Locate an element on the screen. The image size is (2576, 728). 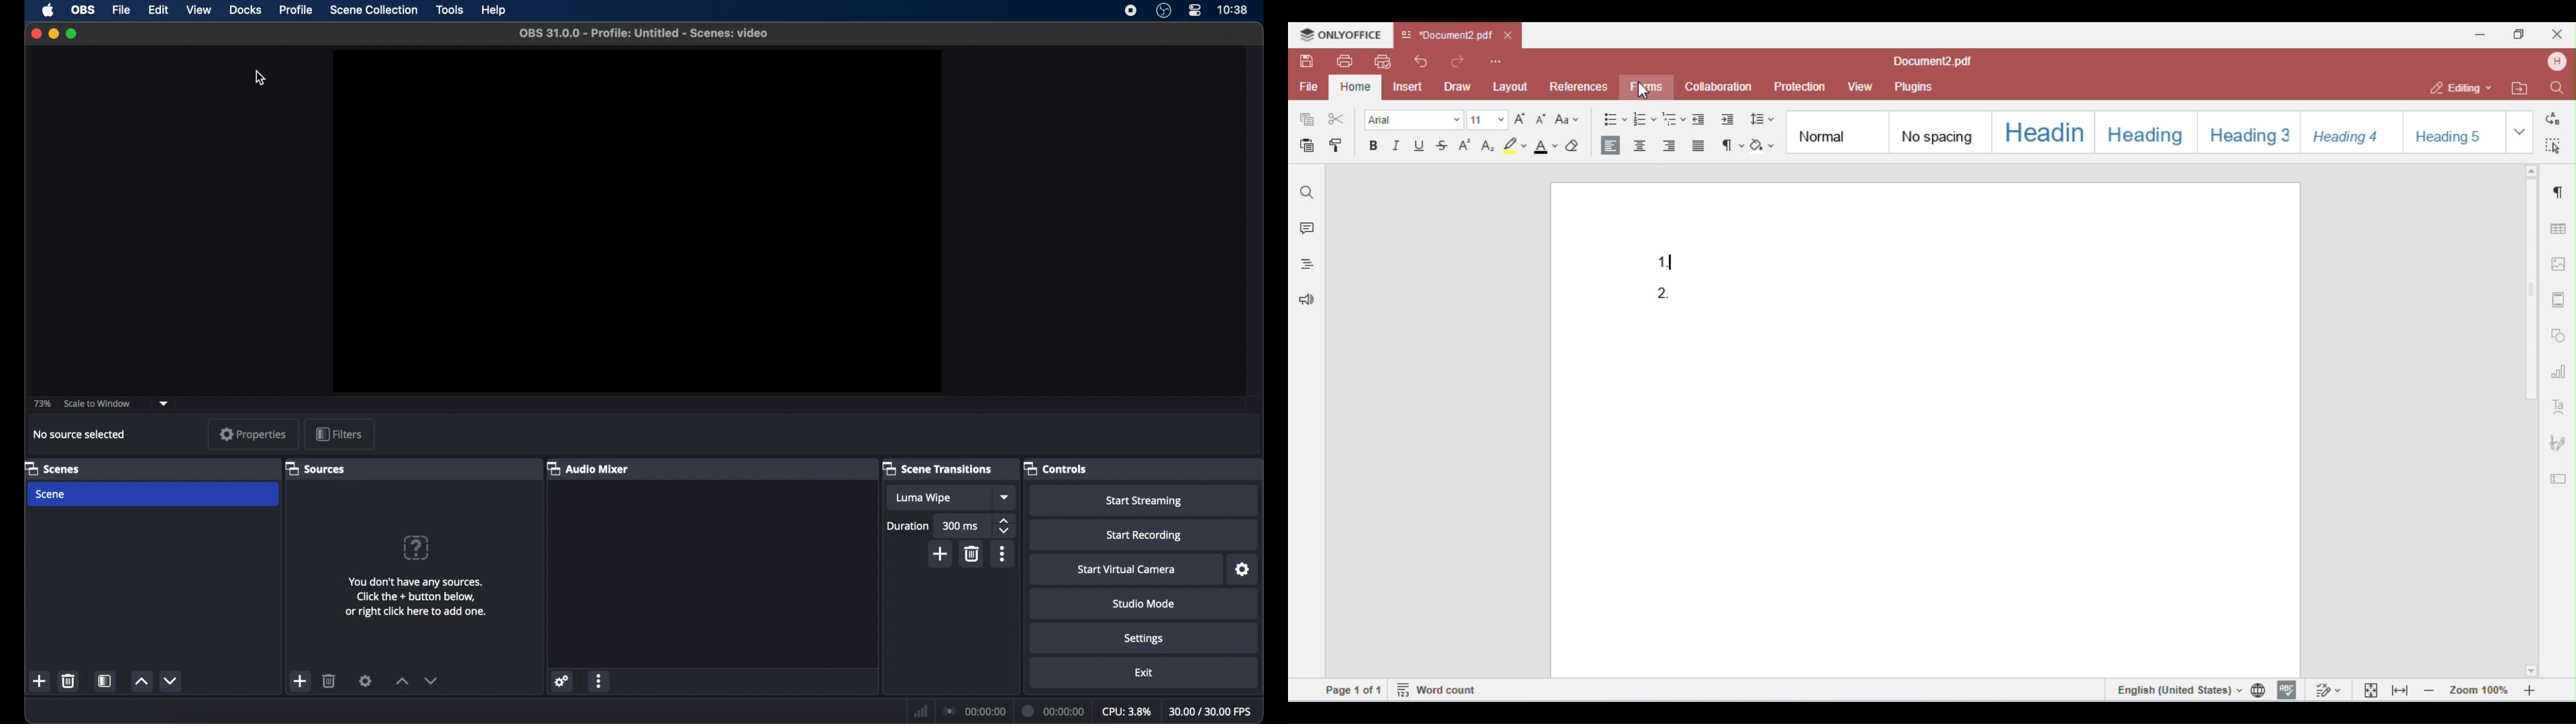
scene is located at coordinates (52, 495).